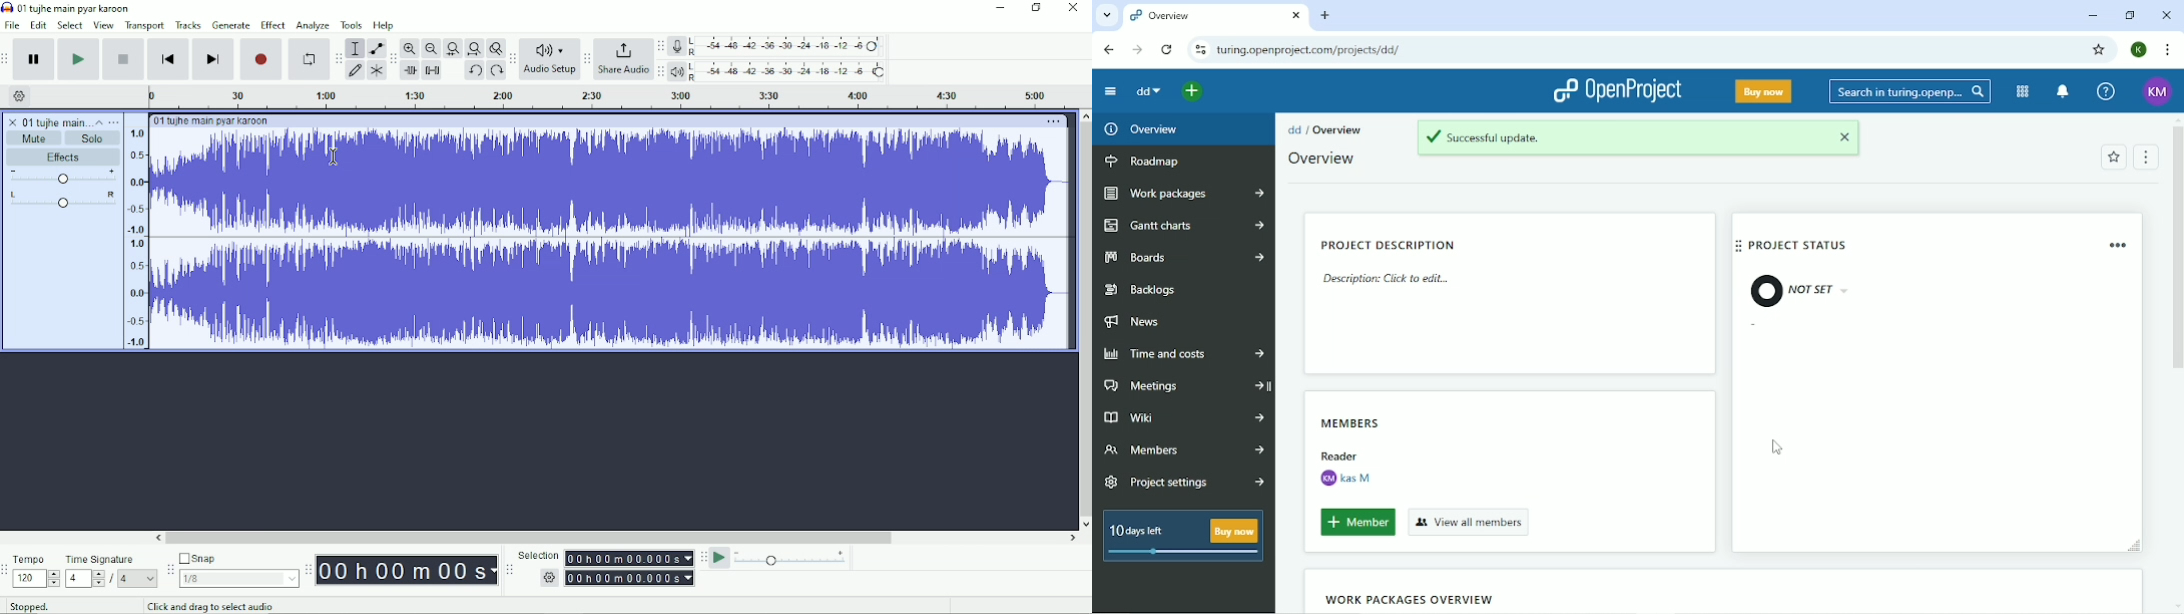  Describe the element at coordinates (393, 58) in the screenshot. I see `Audacity edit toolbar` at that location.